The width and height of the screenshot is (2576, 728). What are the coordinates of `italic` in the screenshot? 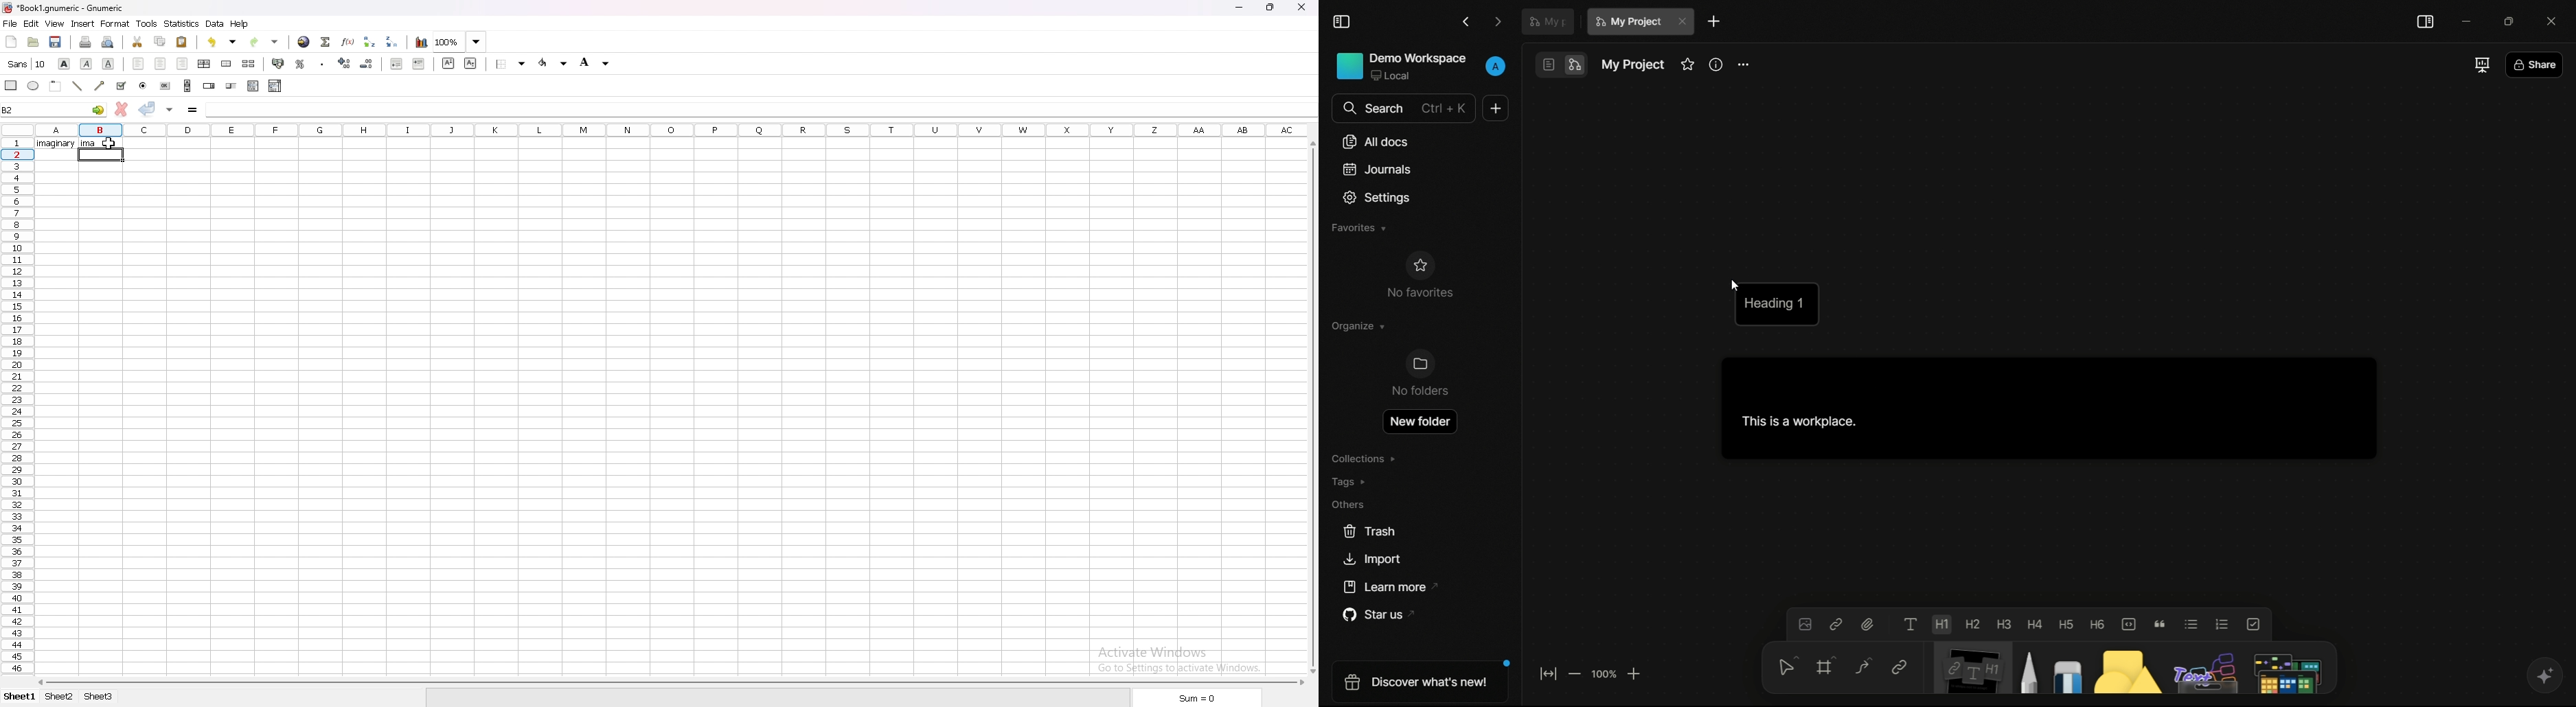 It's located at (87, 63).